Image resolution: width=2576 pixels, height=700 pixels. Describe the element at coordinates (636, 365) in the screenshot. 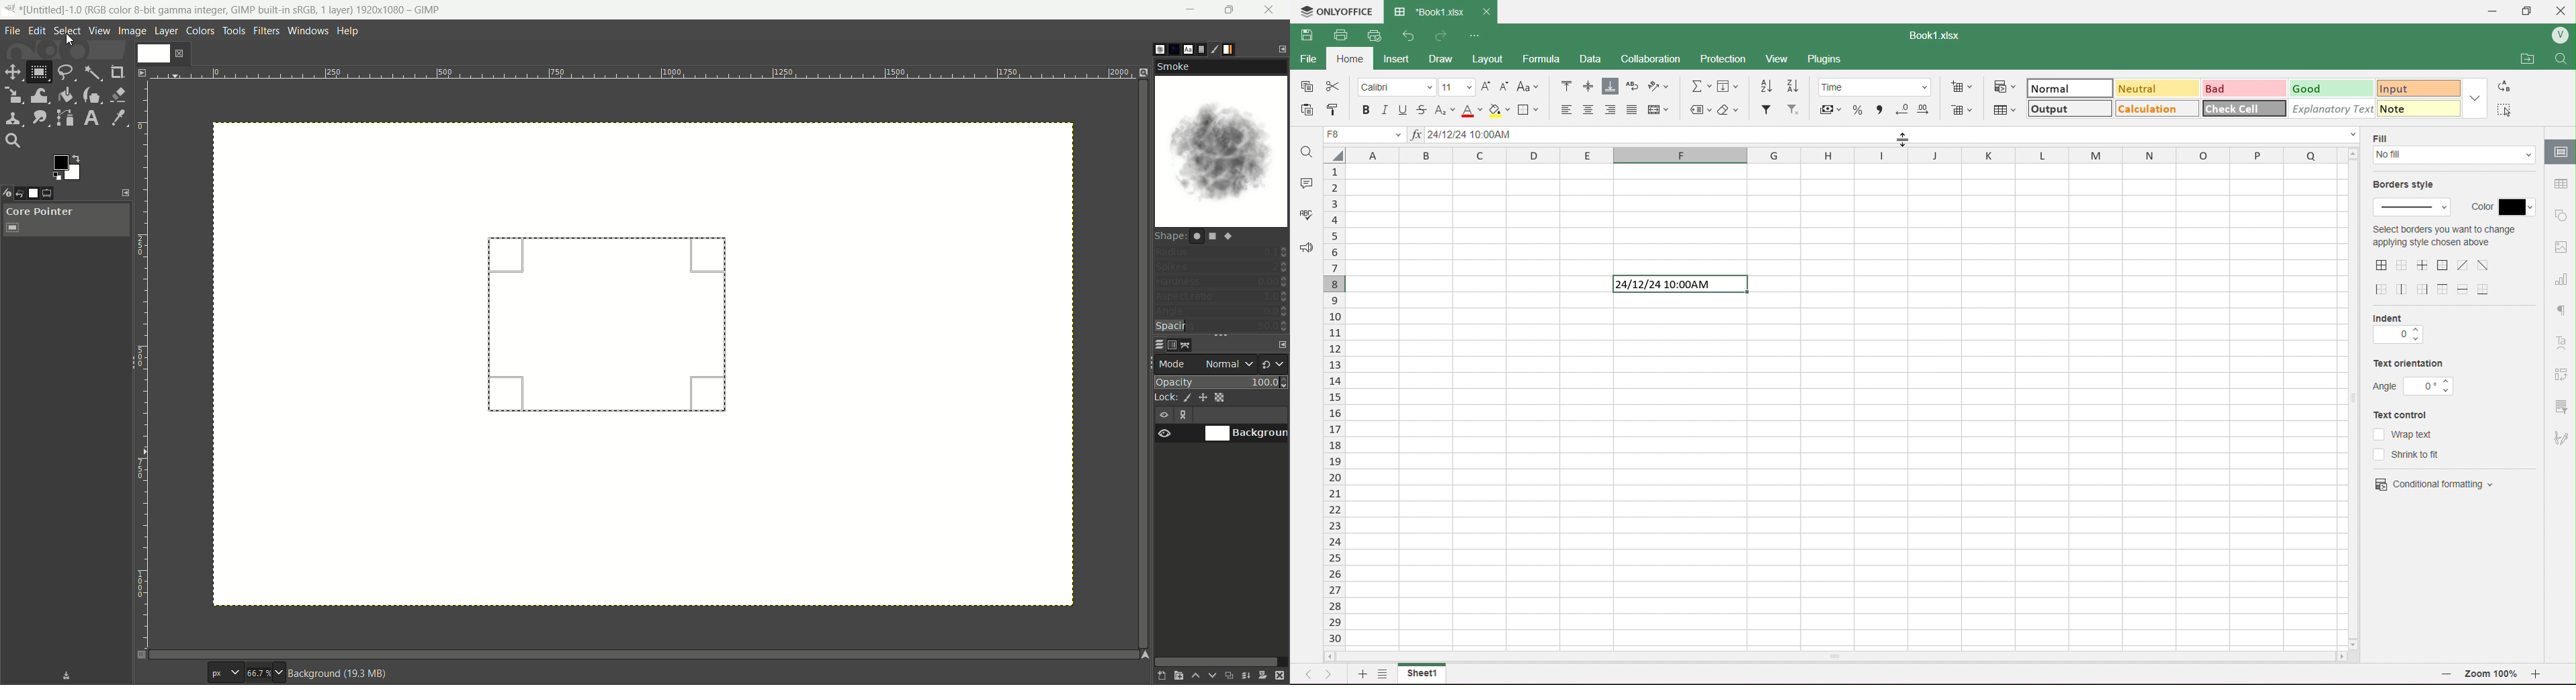

I see `canvas` at that location.